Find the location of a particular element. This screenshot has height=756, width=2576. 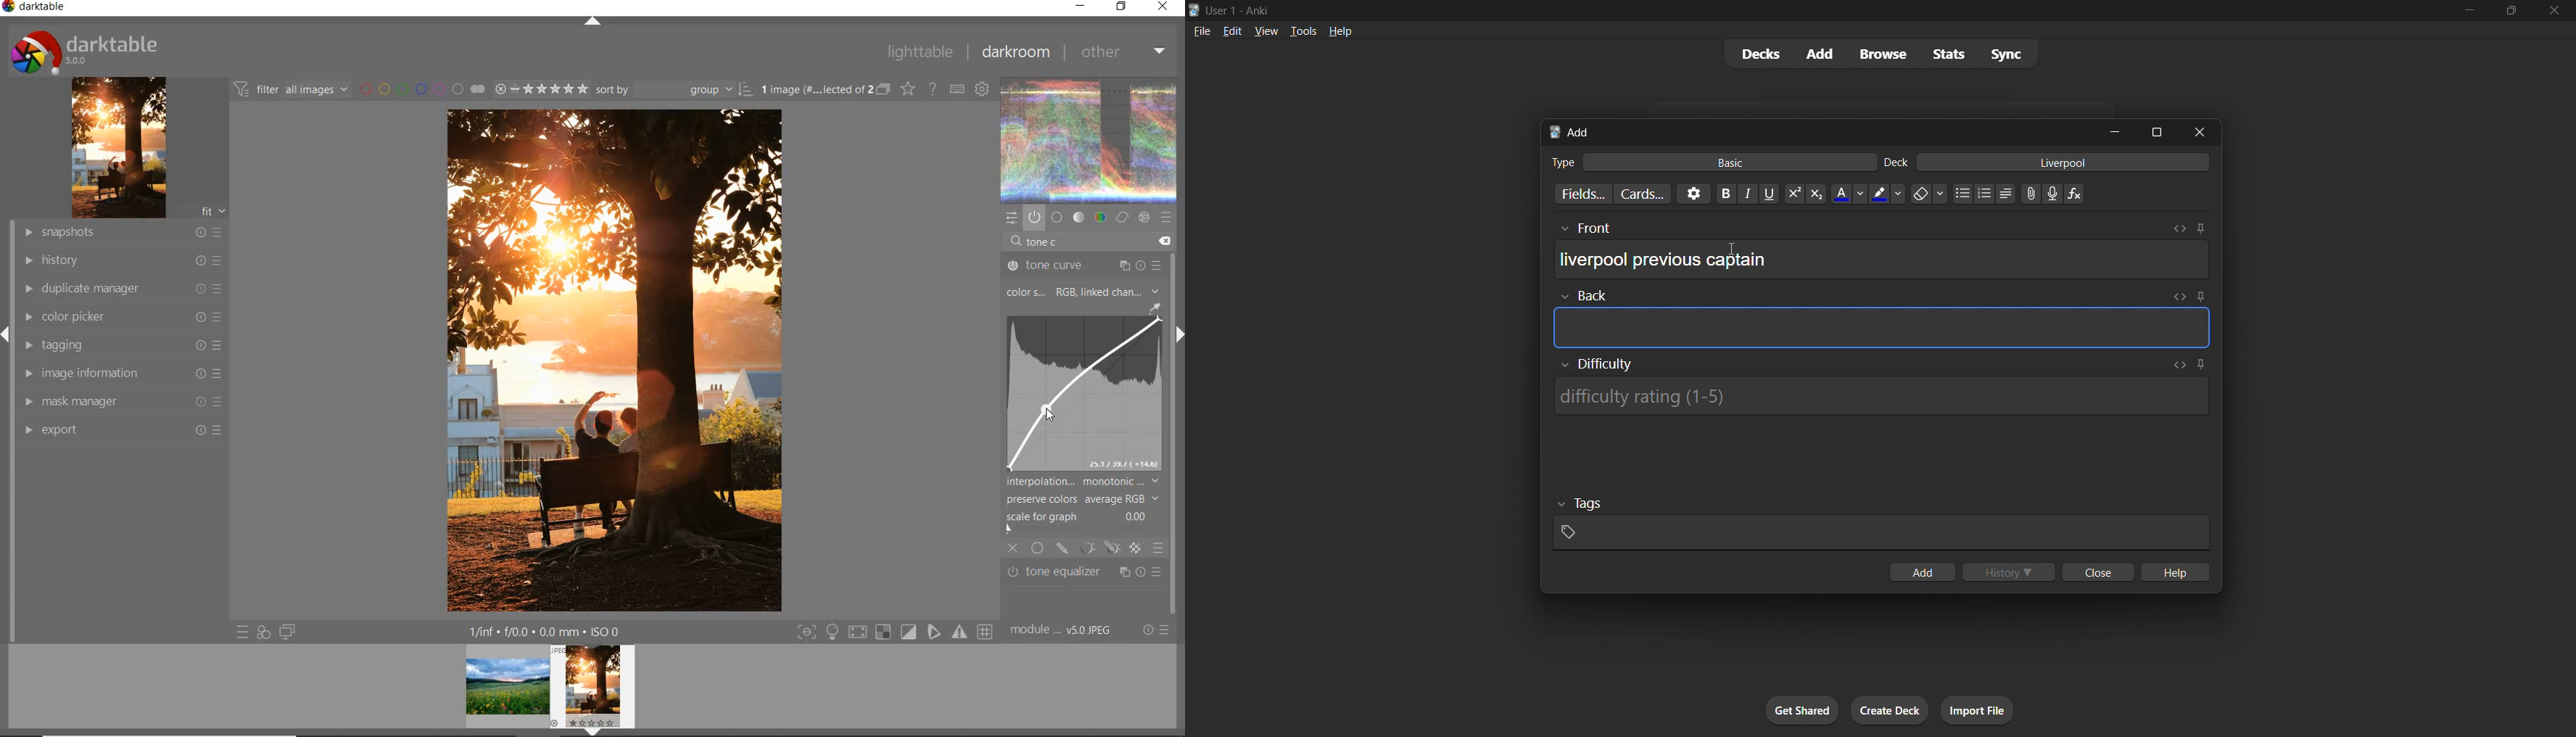

close is located at coordinates (1164, 7).